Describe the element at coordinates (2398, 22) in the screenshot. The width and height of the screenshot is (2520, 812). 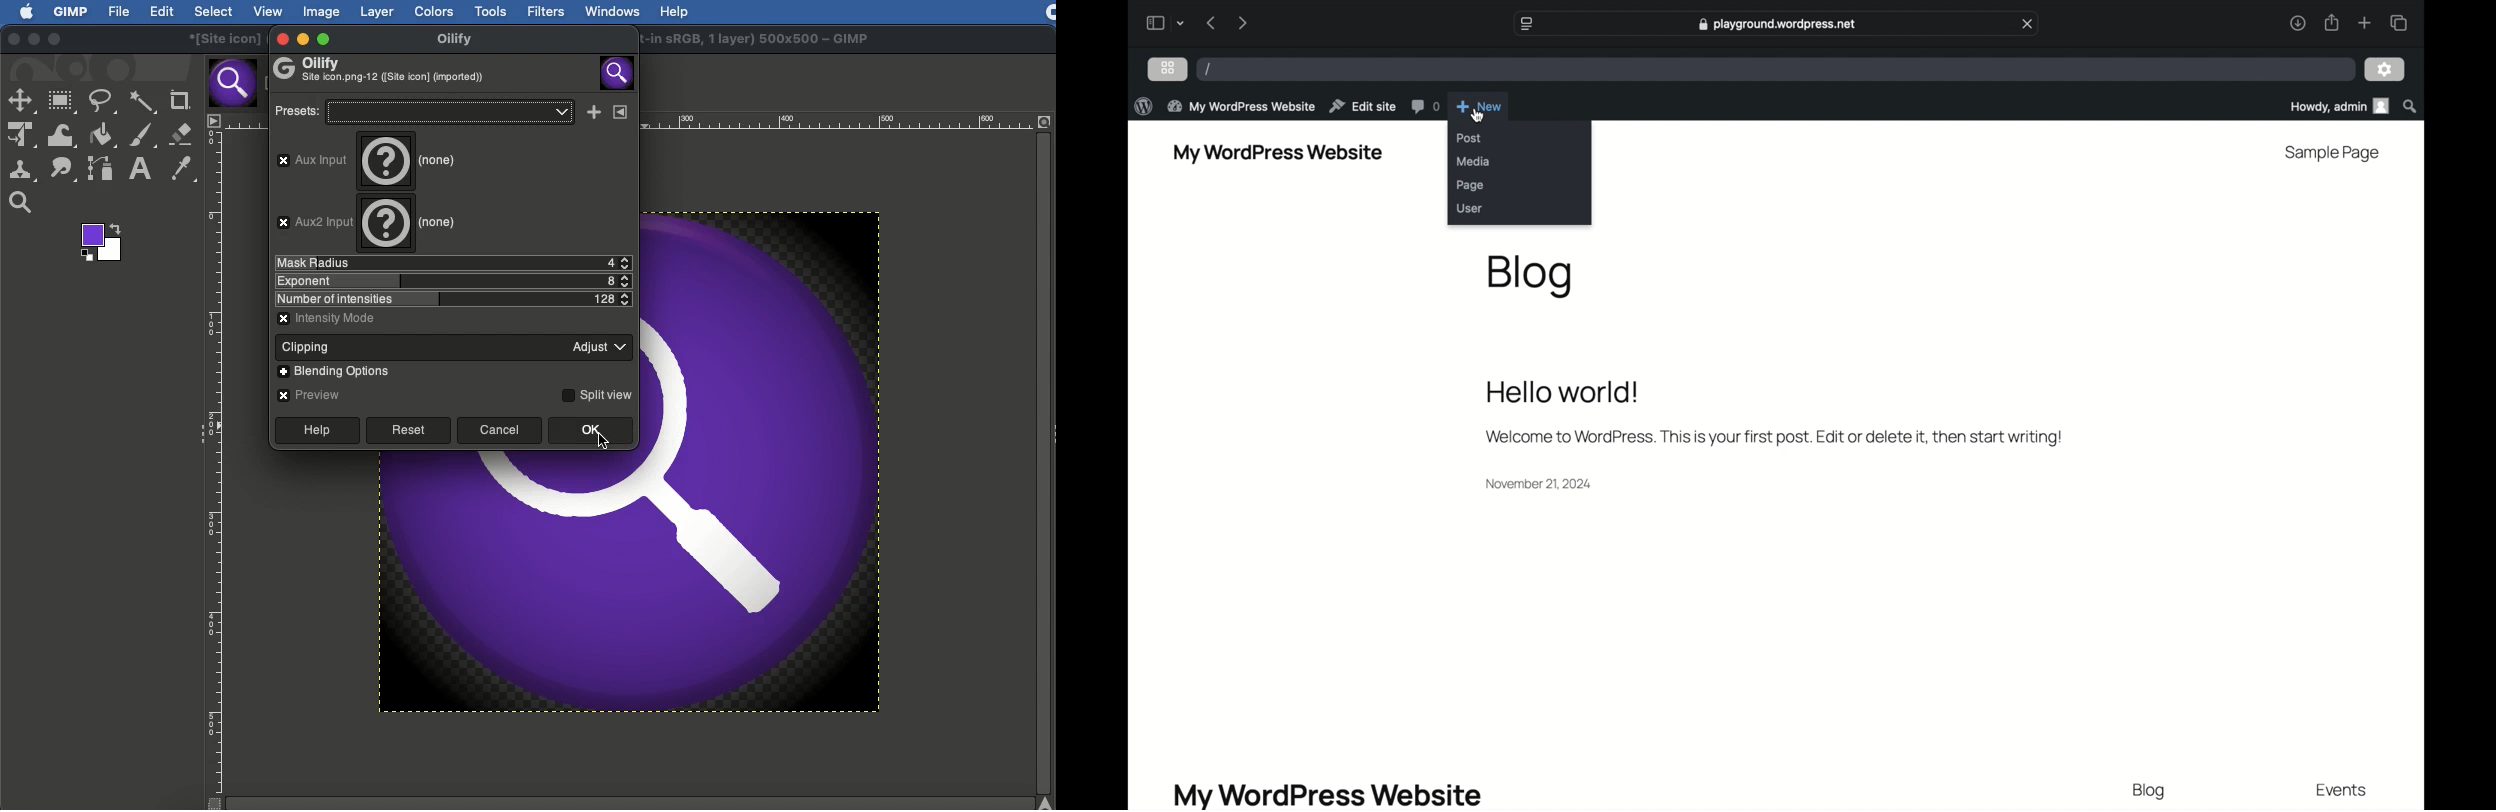
I see `show tab overview` at that location.